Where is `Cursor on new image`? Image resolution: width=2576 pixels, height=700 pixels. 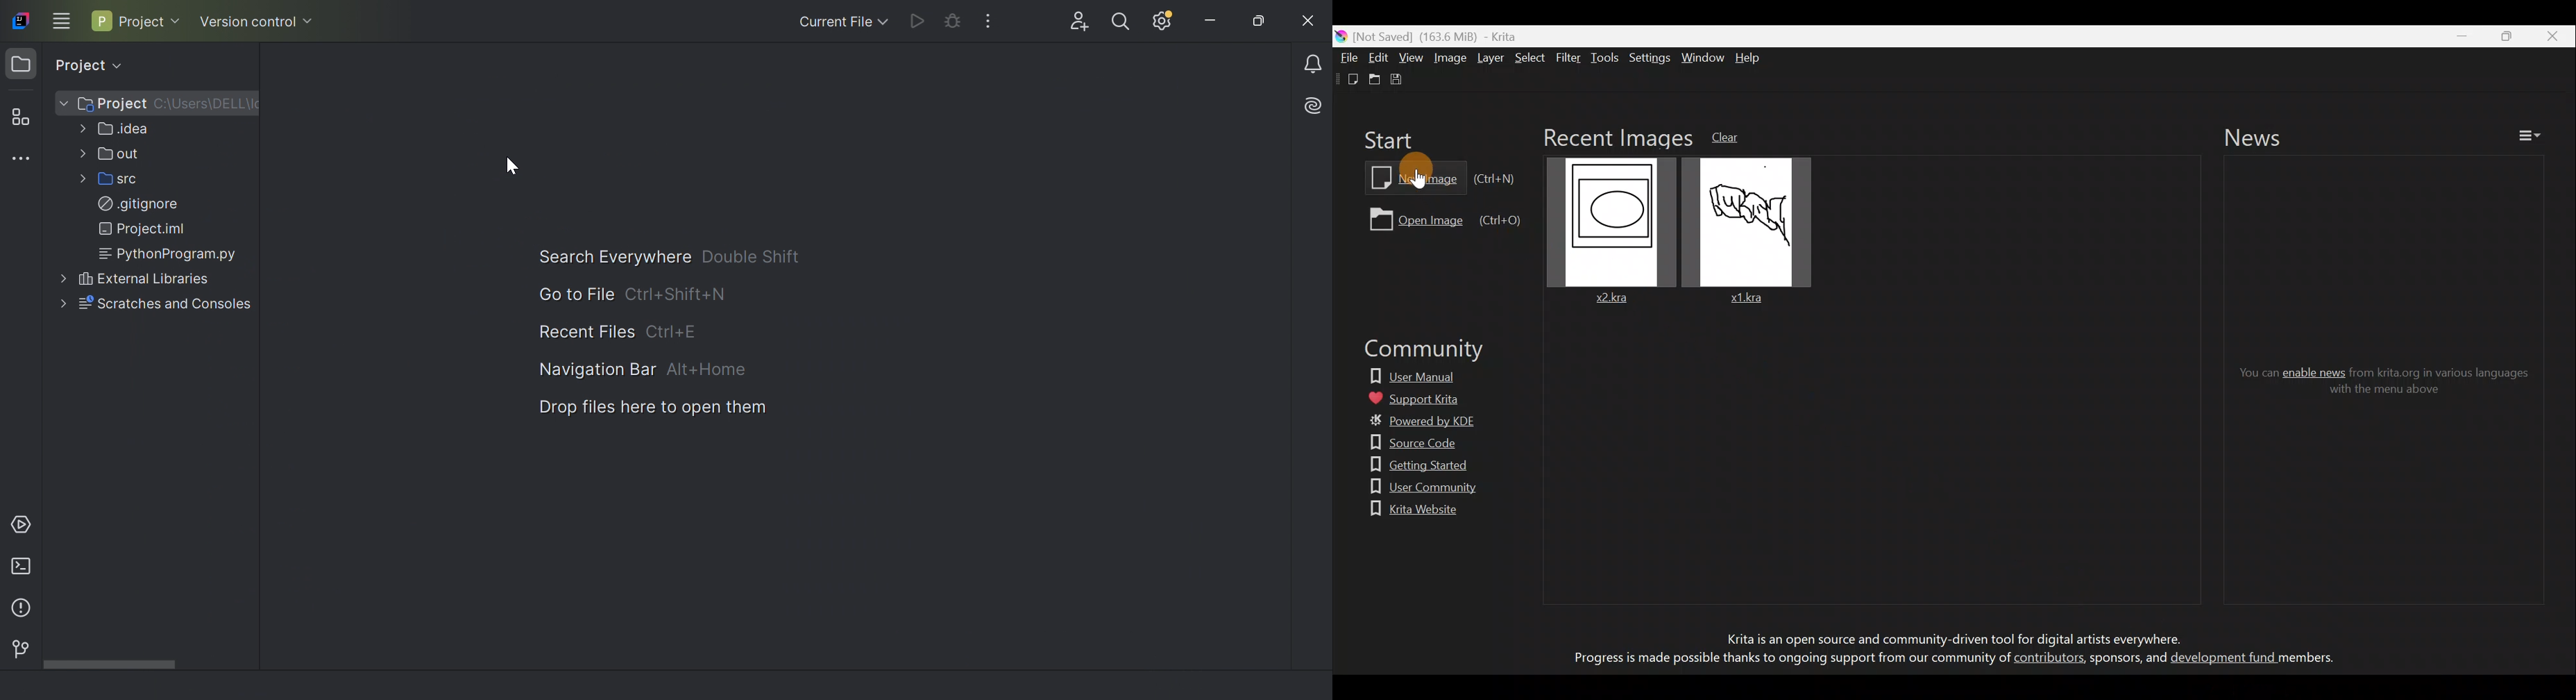 Cursor on new image is located at coordinates (1426, 175).